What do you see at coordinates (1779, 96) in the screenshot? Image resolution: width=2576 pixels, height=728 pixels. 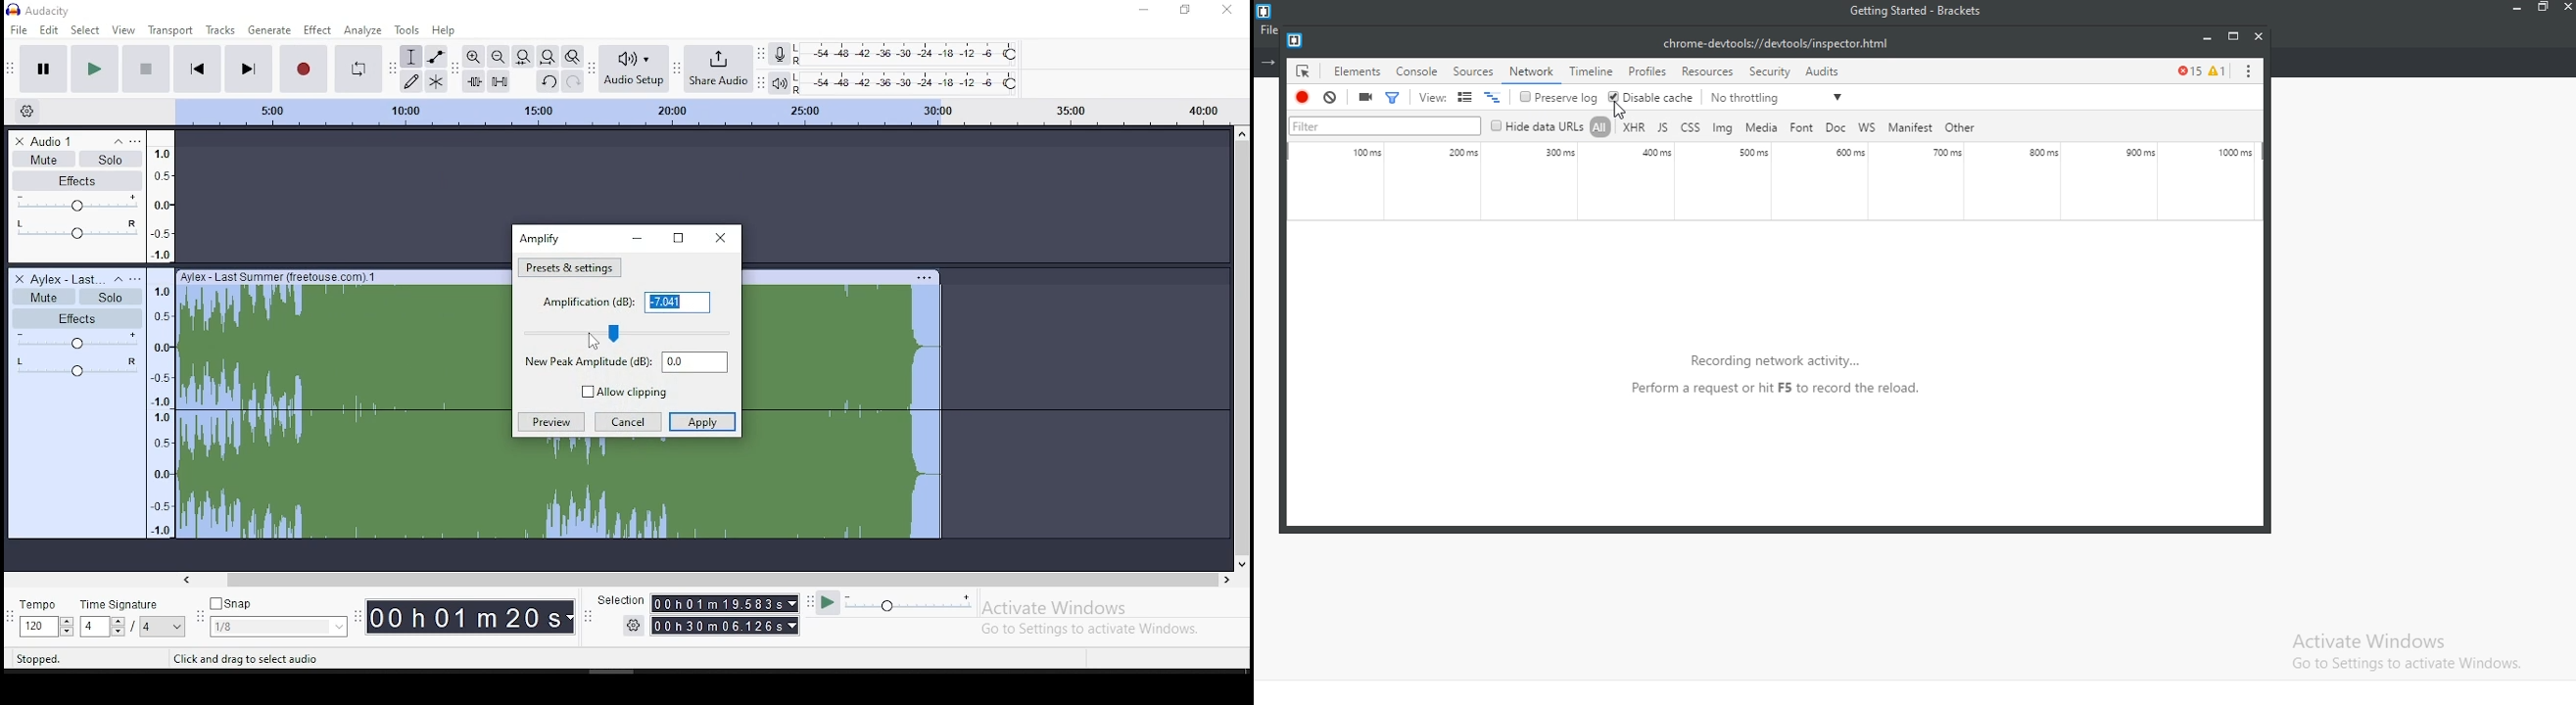 I see `no throttling` at bounding box center [1779, 96].